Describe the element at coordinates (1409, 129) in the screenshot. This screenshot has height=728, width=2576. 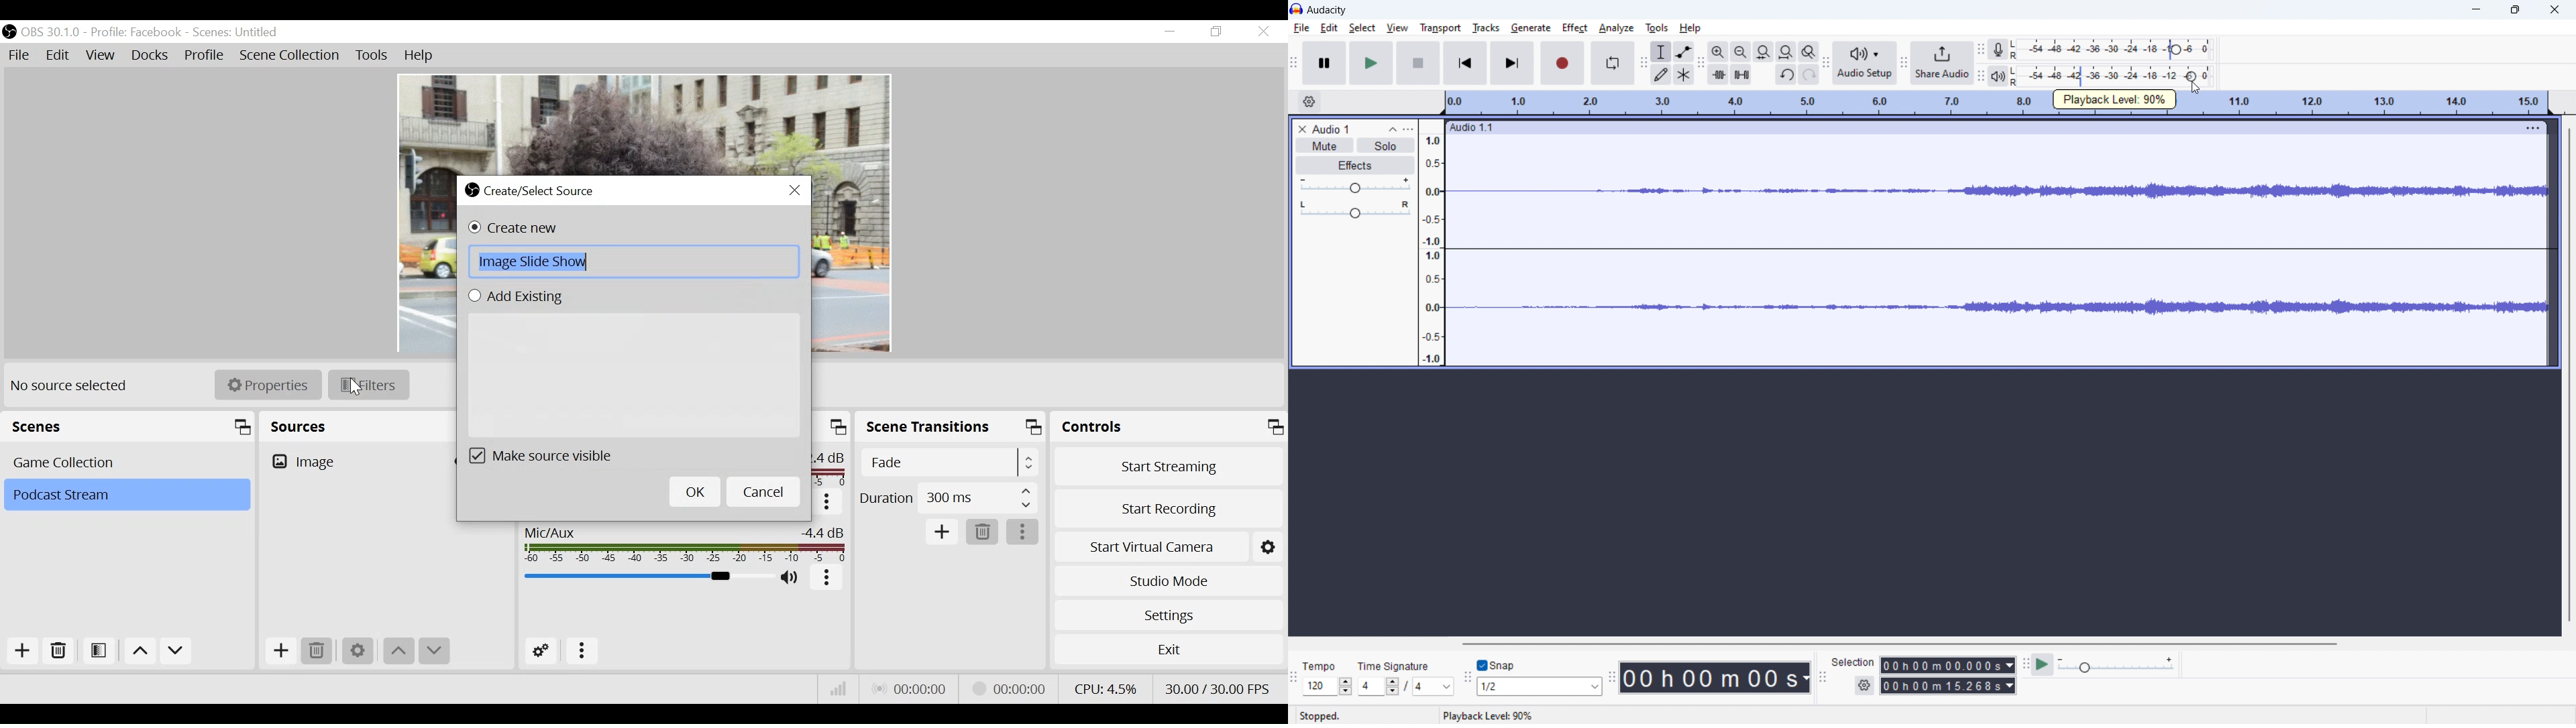
I see `view menu` at that location.